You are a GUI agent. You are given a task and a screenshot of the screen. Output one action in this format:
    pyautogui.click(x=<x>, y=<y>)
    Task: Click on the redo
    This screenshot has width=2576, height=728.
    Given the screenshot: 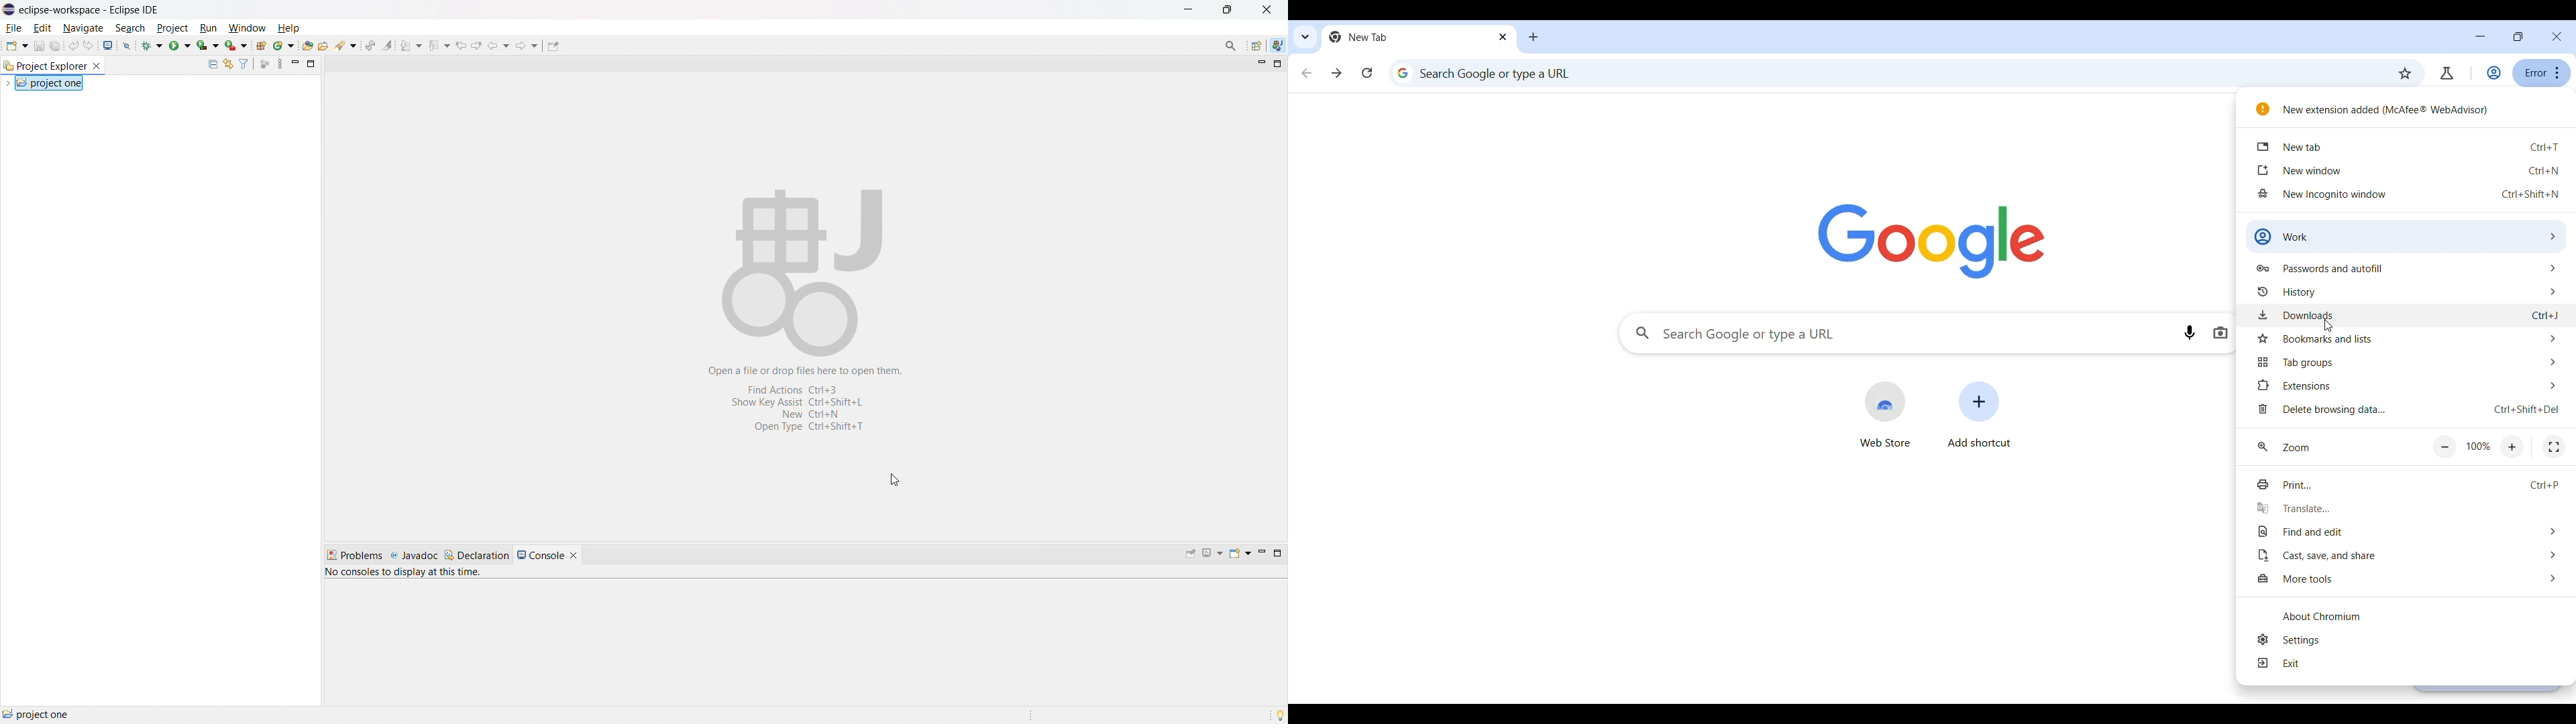 What is the action you would take?
    pyautogui.click(x=89, y=45)
    